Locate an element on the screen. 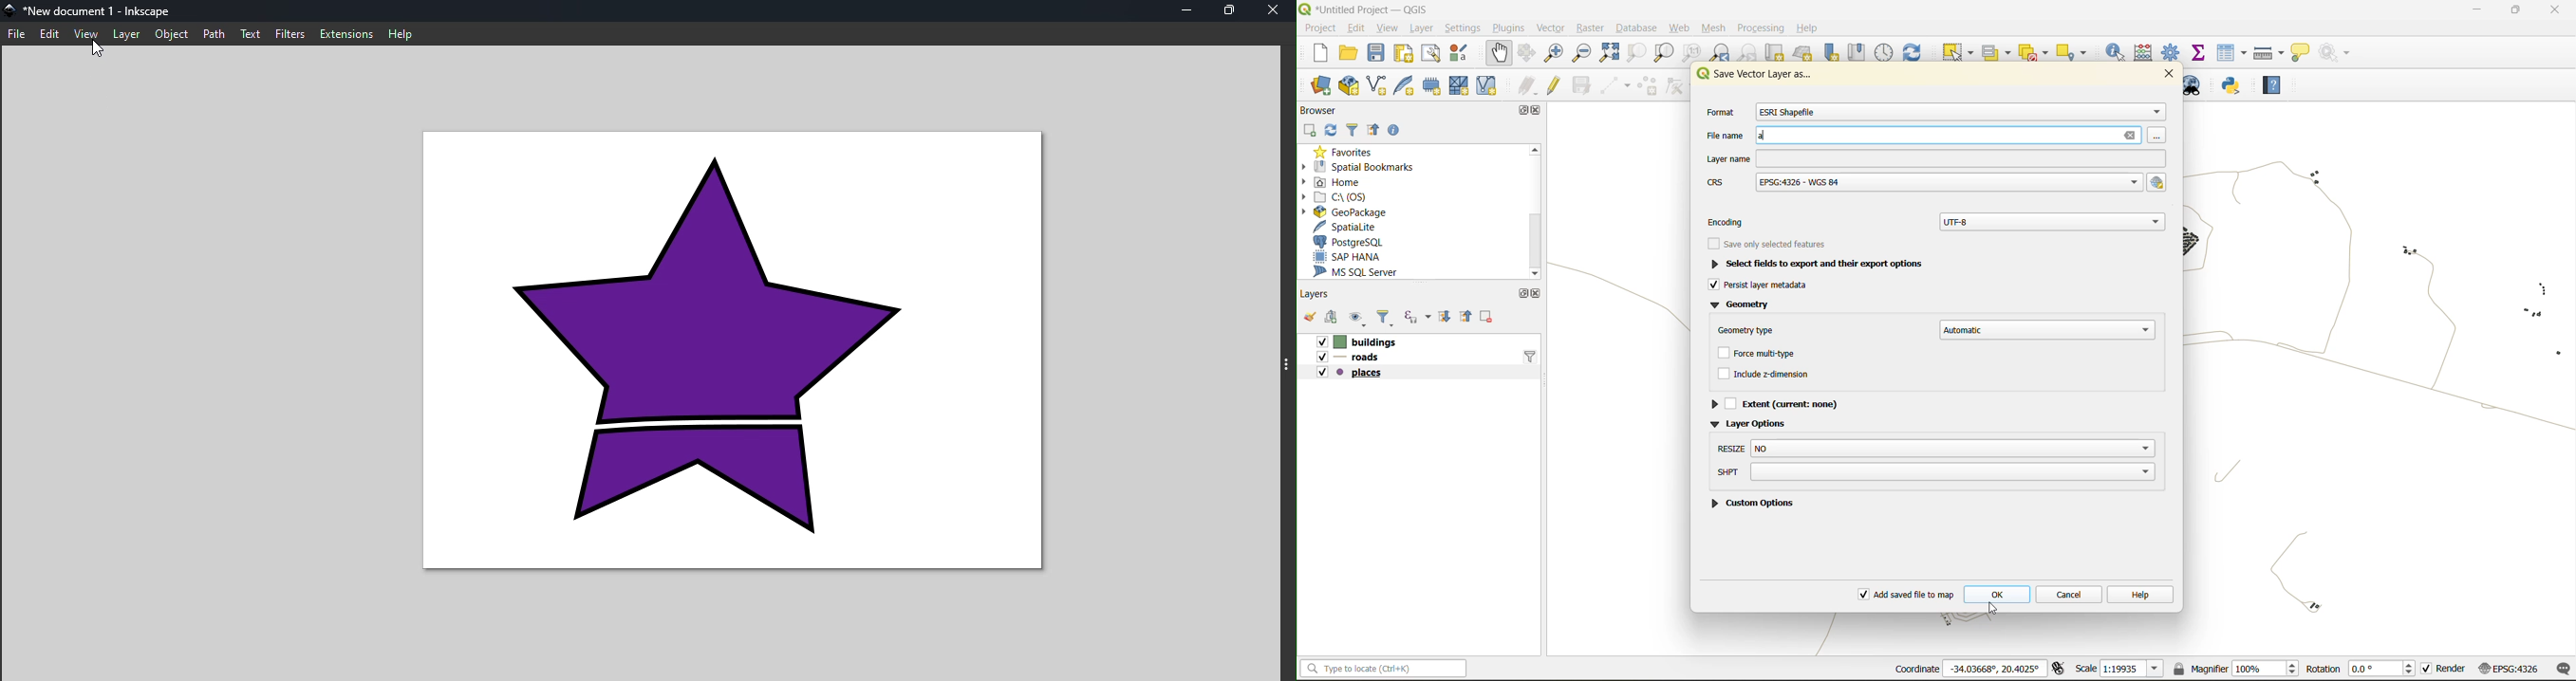 The width and height of the screenshot is (2576, 700). add is located at coordinates (1312, 131).